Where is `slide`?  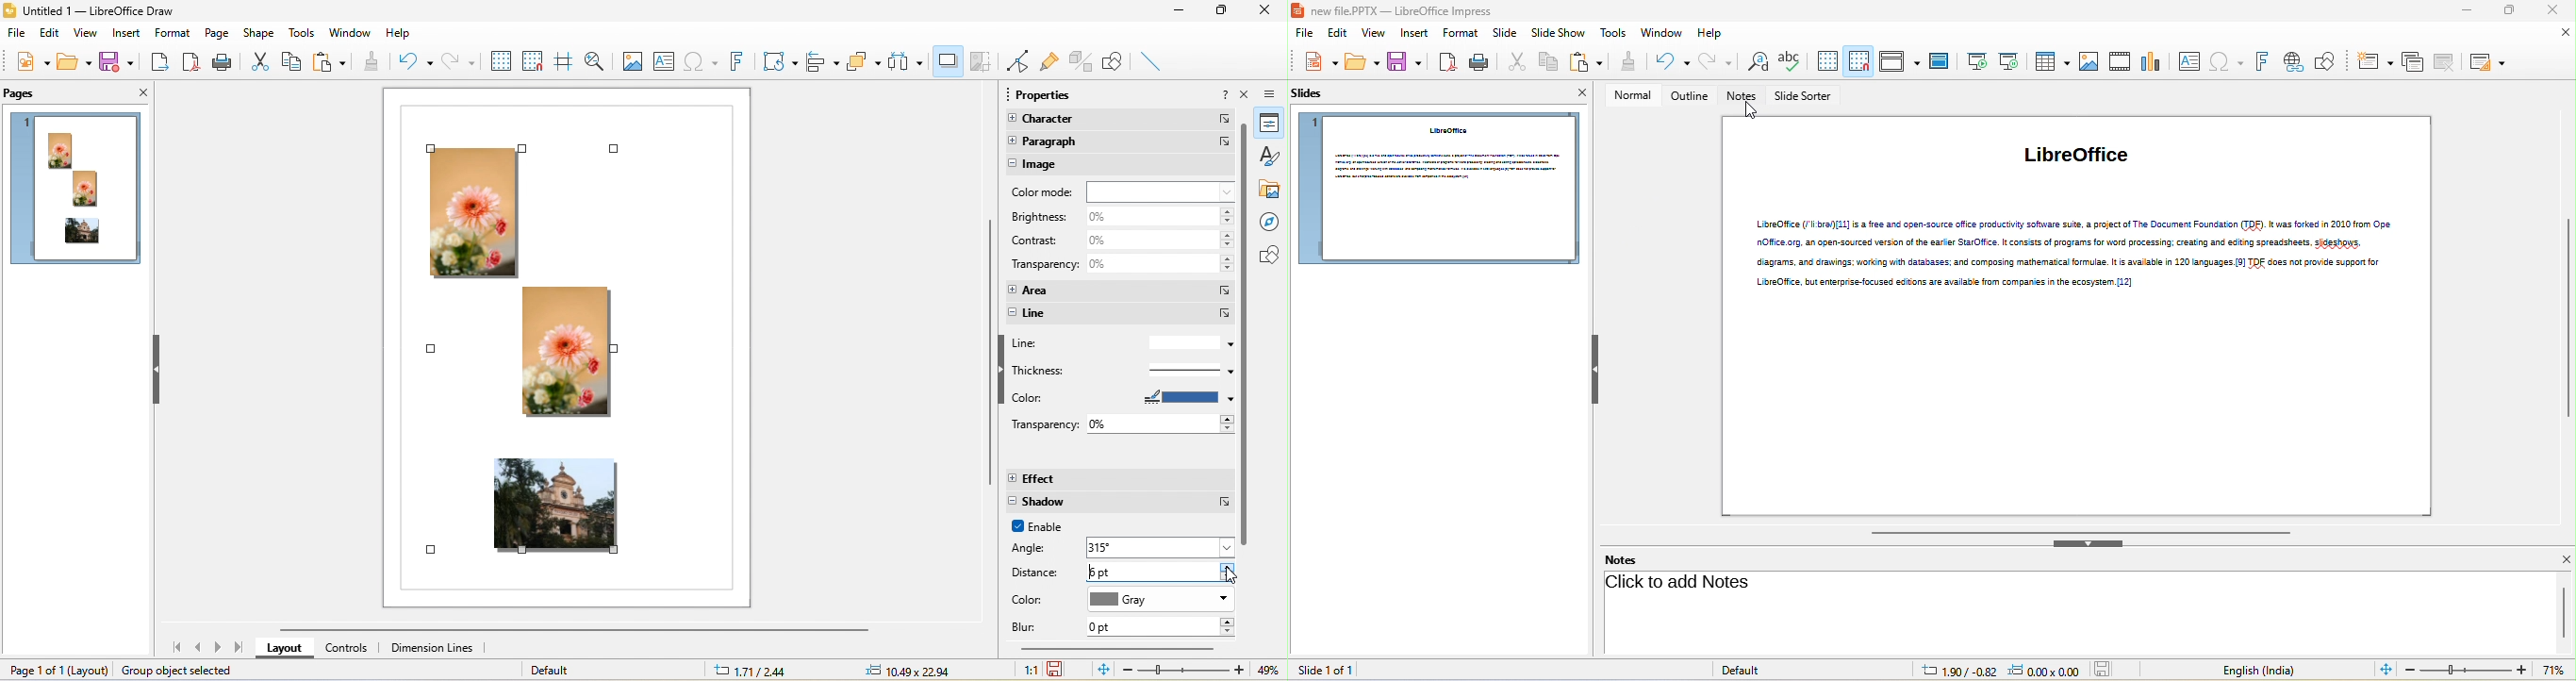
slide is located at coordinates (1504, 36).